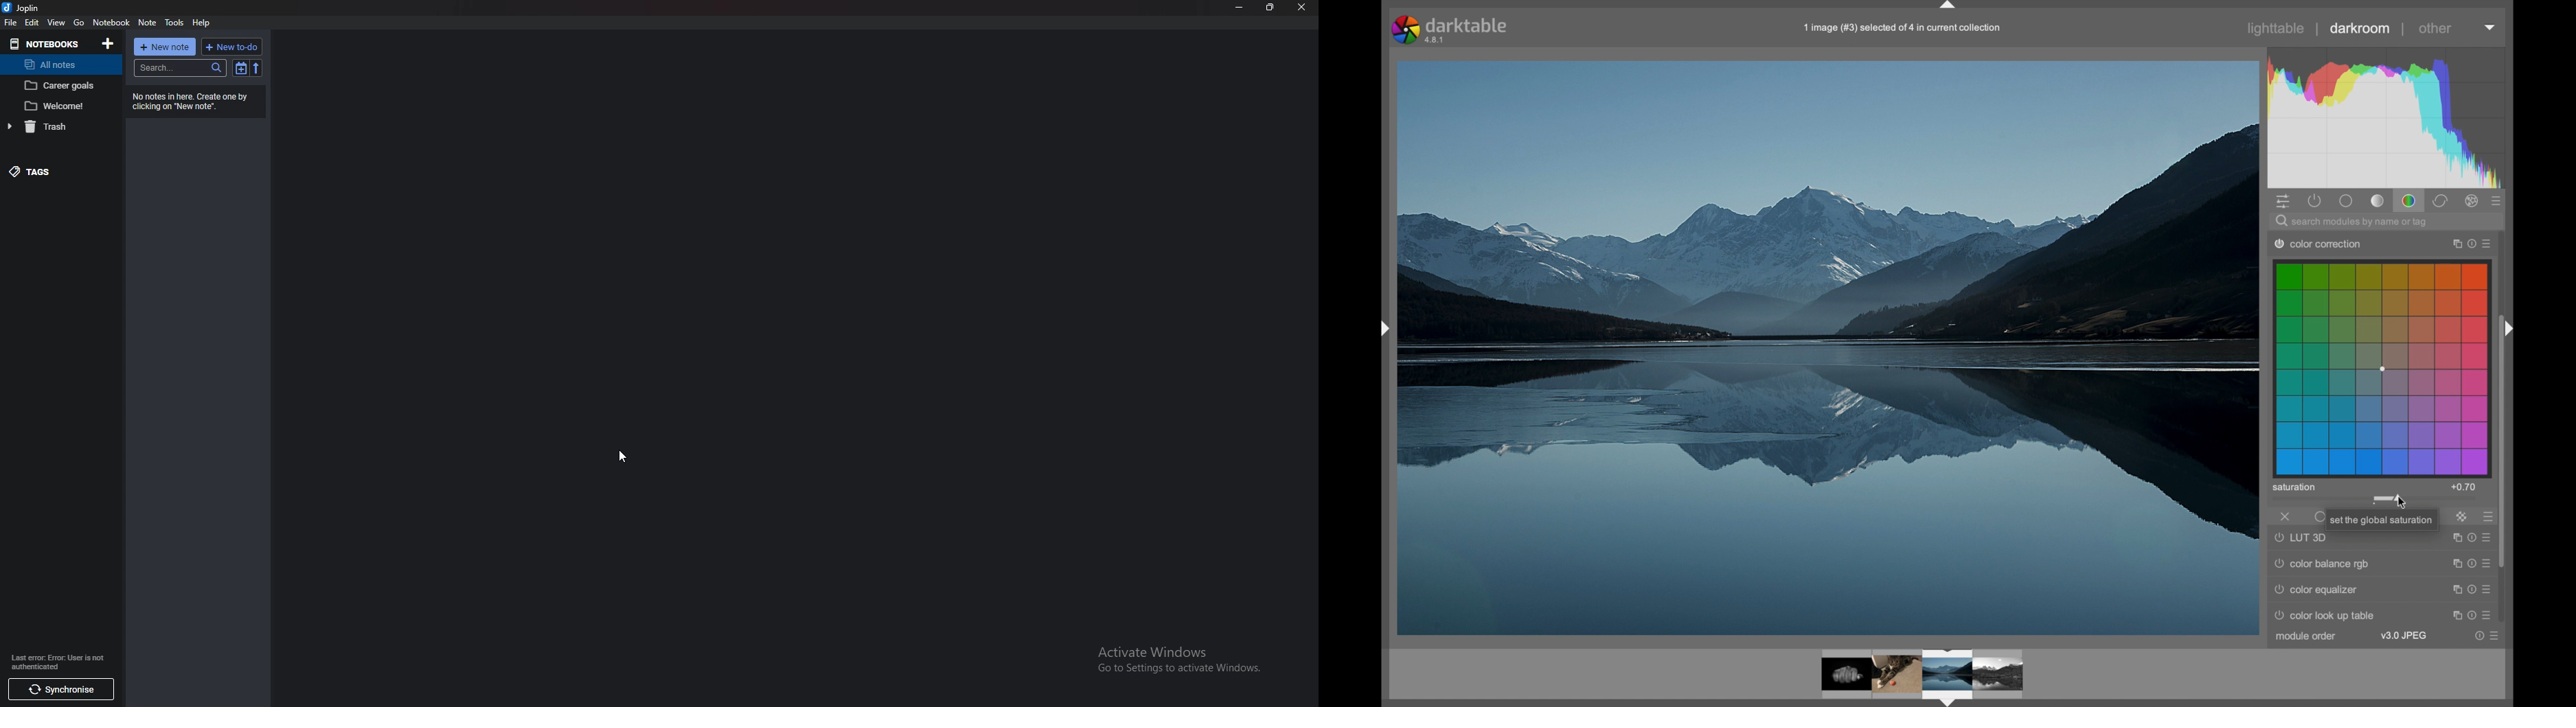 This screenshot has height=728, width=2576. What do you see at coordinates (192, 101) in the screenshot?
I see `info` at bounding box center [192, 101].